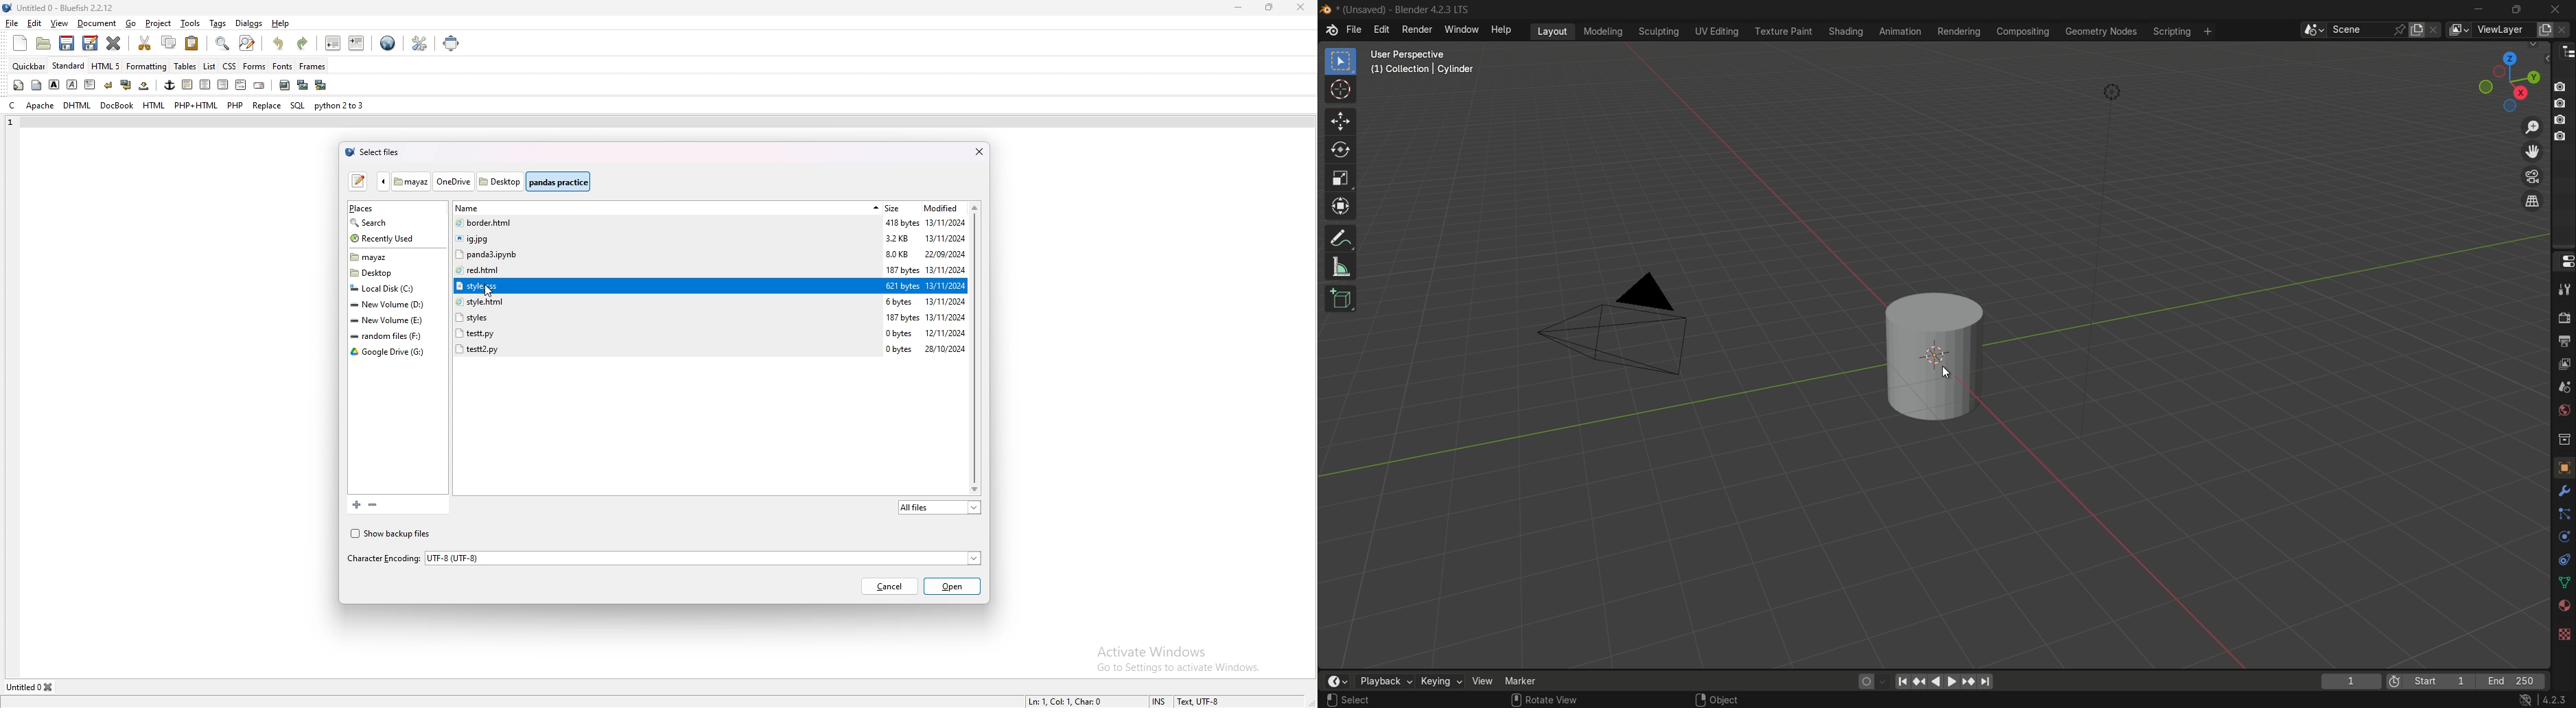 This screenshot has height=728, width=2576. What do you see at coordinates (132, 23) in the screenshot?
I see `go` at bounding box center [132, 23].